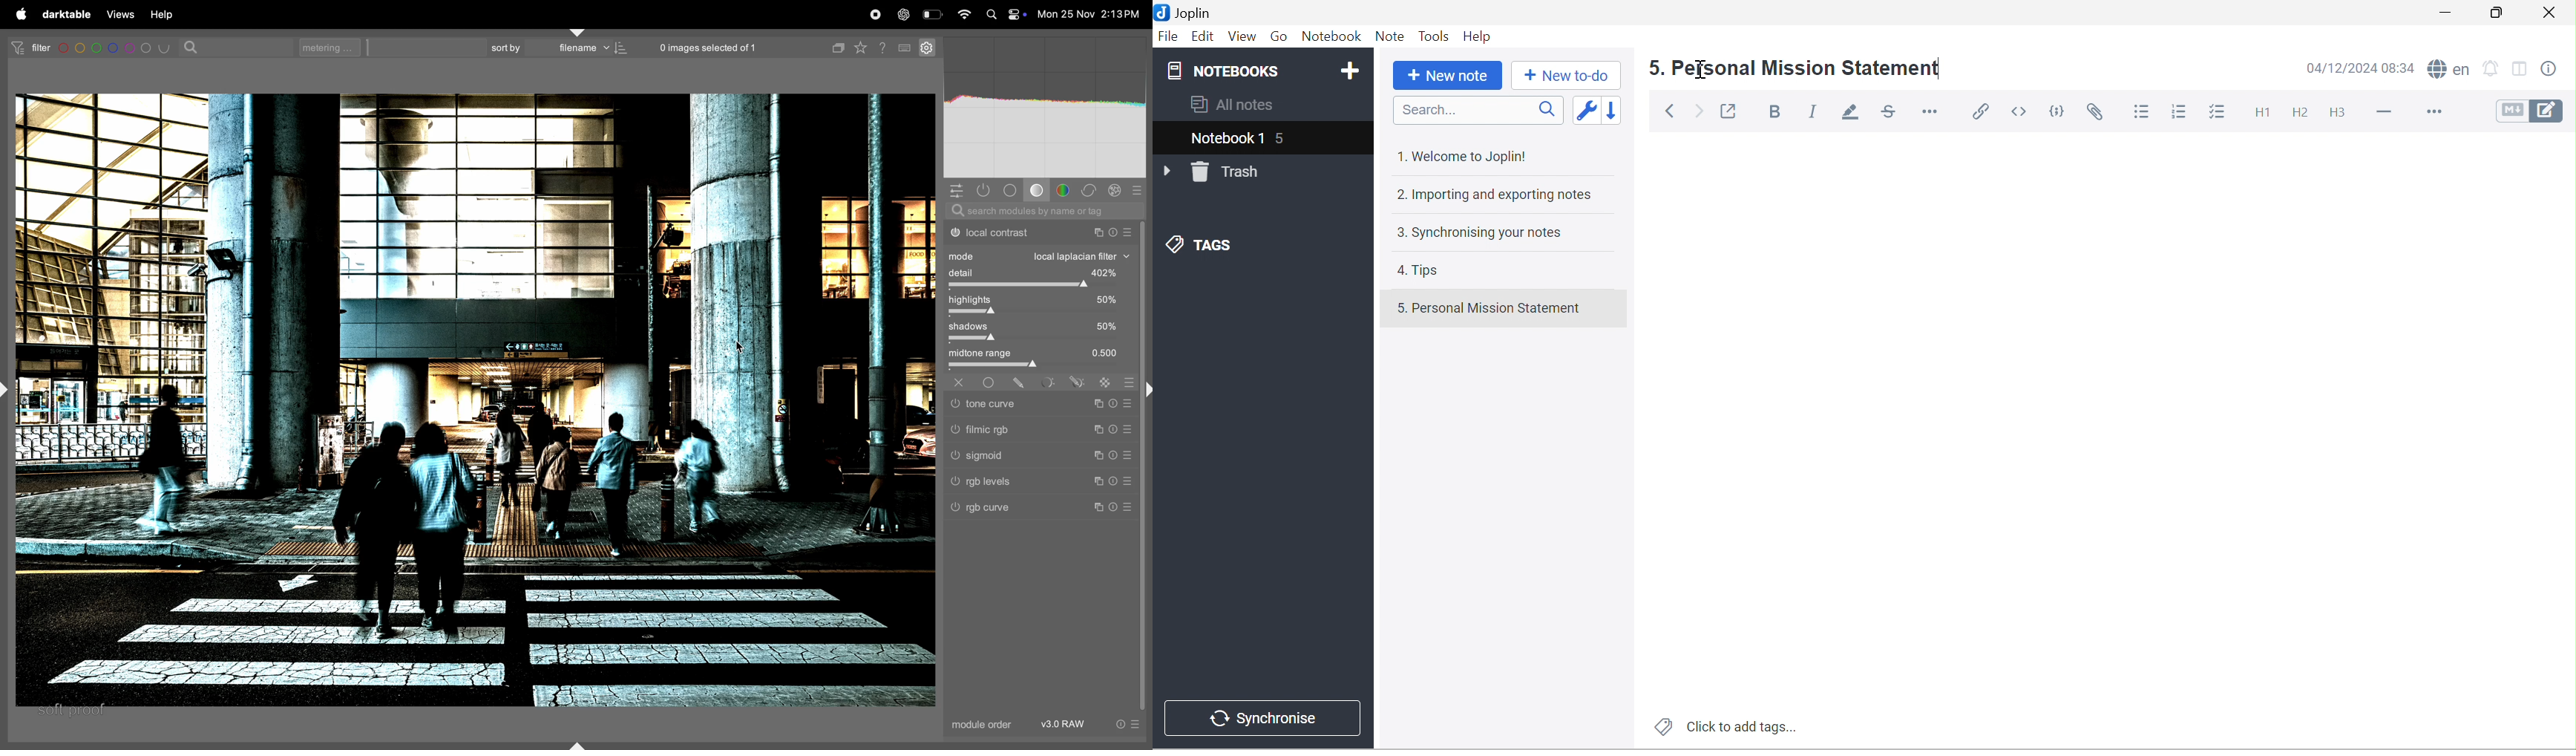 This screenshot has width=2576, height=756. I want to click on mode, so click(1040, 256).